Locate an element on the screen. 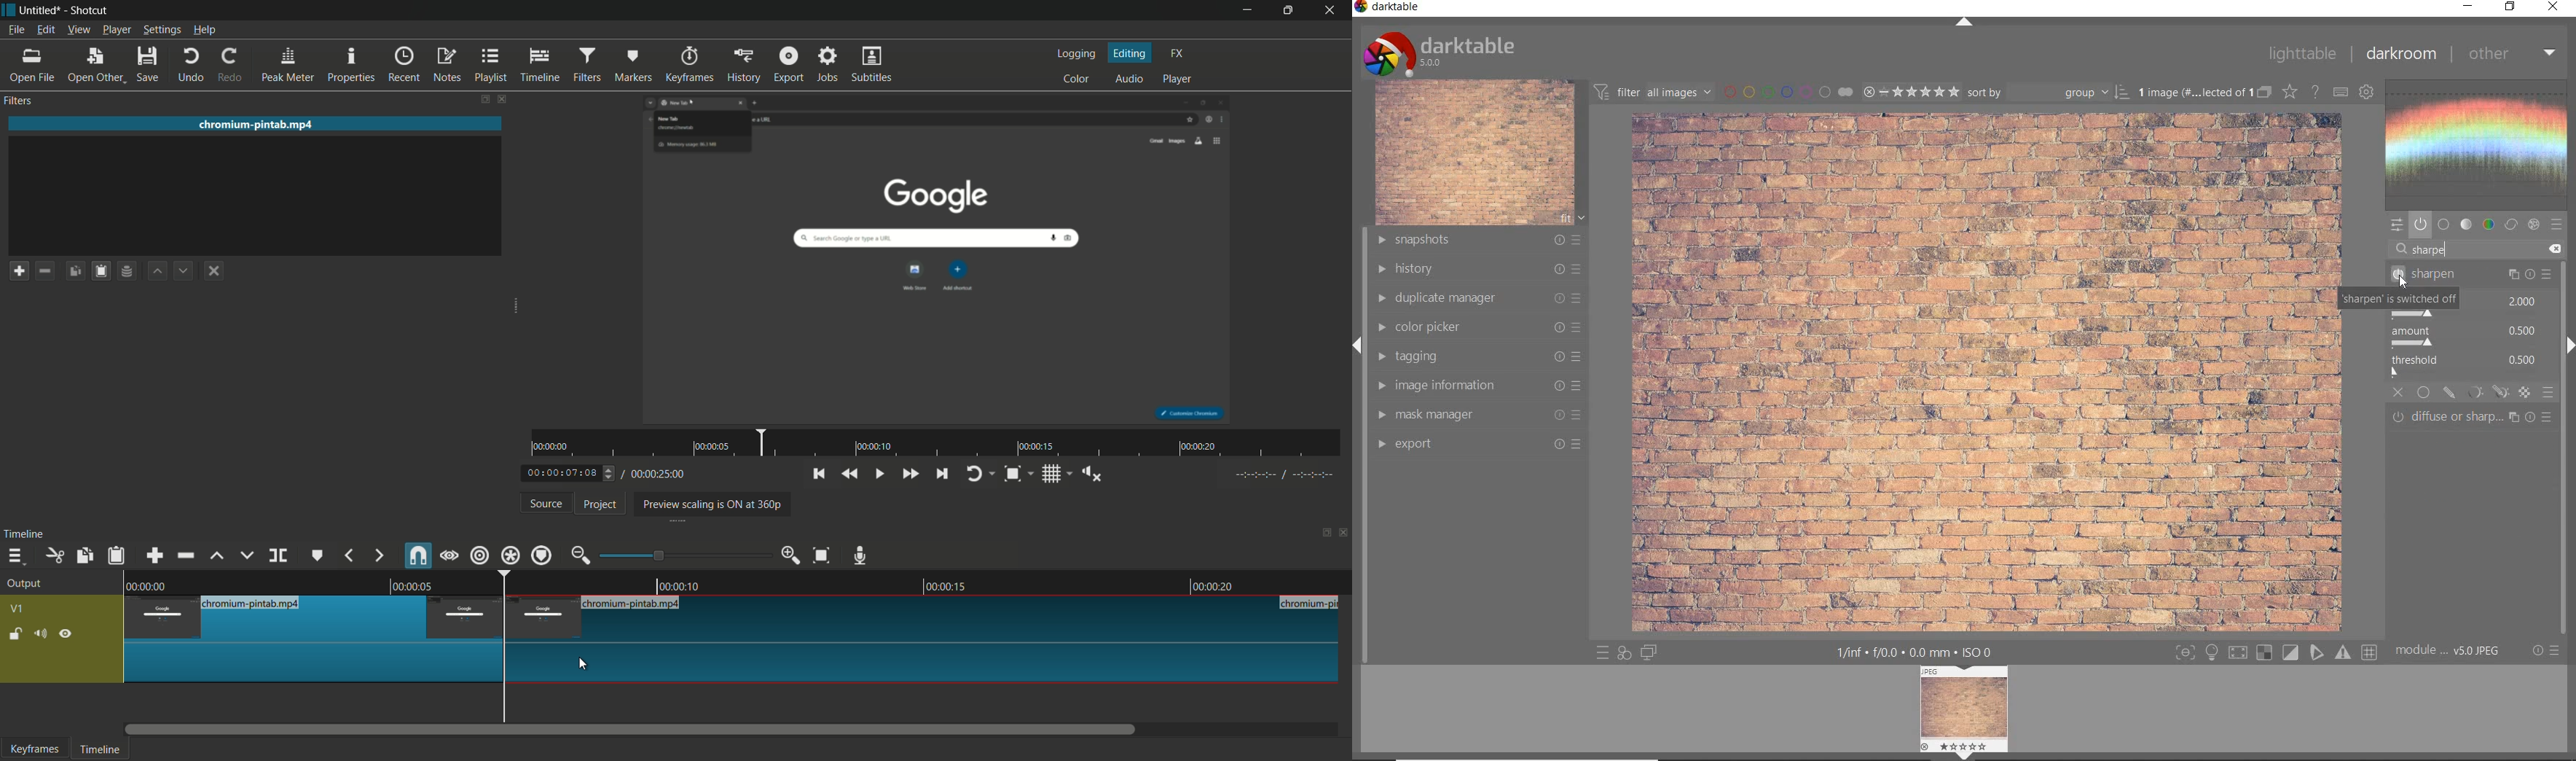 The width and height of the screenshot is (2576, 784). tone  is located at coordinates (2467, 225).